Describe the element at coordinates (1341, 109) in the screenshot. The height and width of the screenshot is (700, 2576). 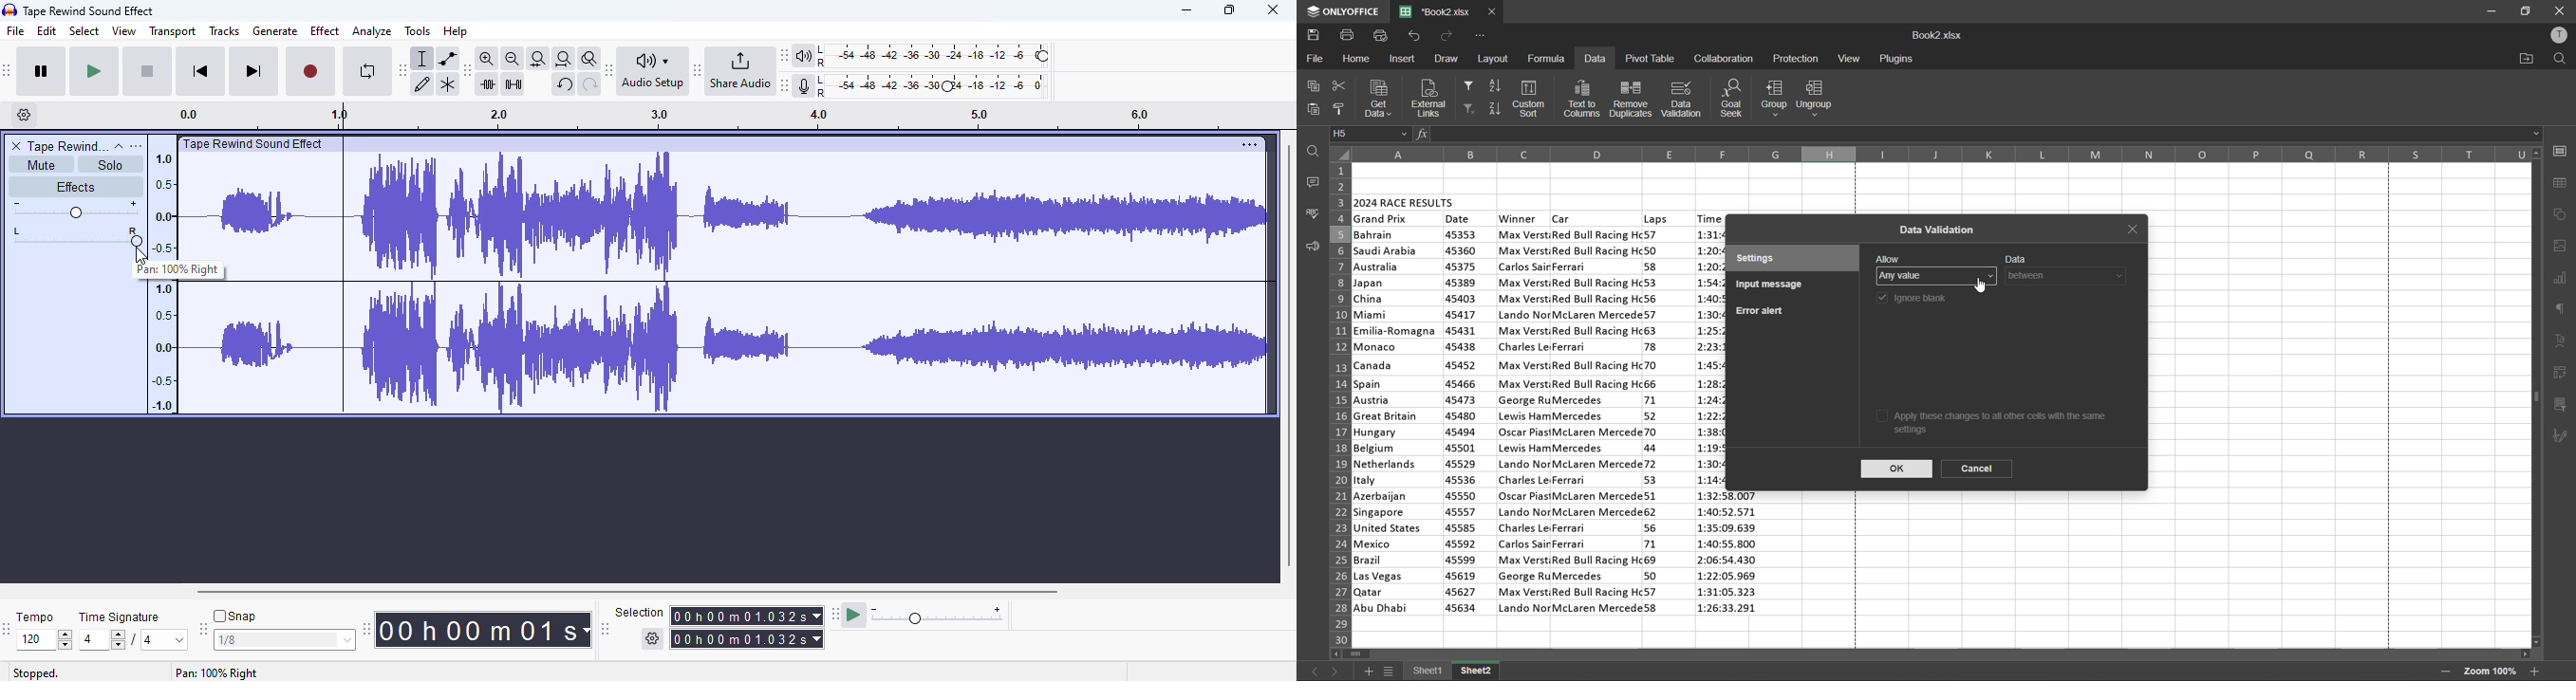
I see `copy style` at that location.